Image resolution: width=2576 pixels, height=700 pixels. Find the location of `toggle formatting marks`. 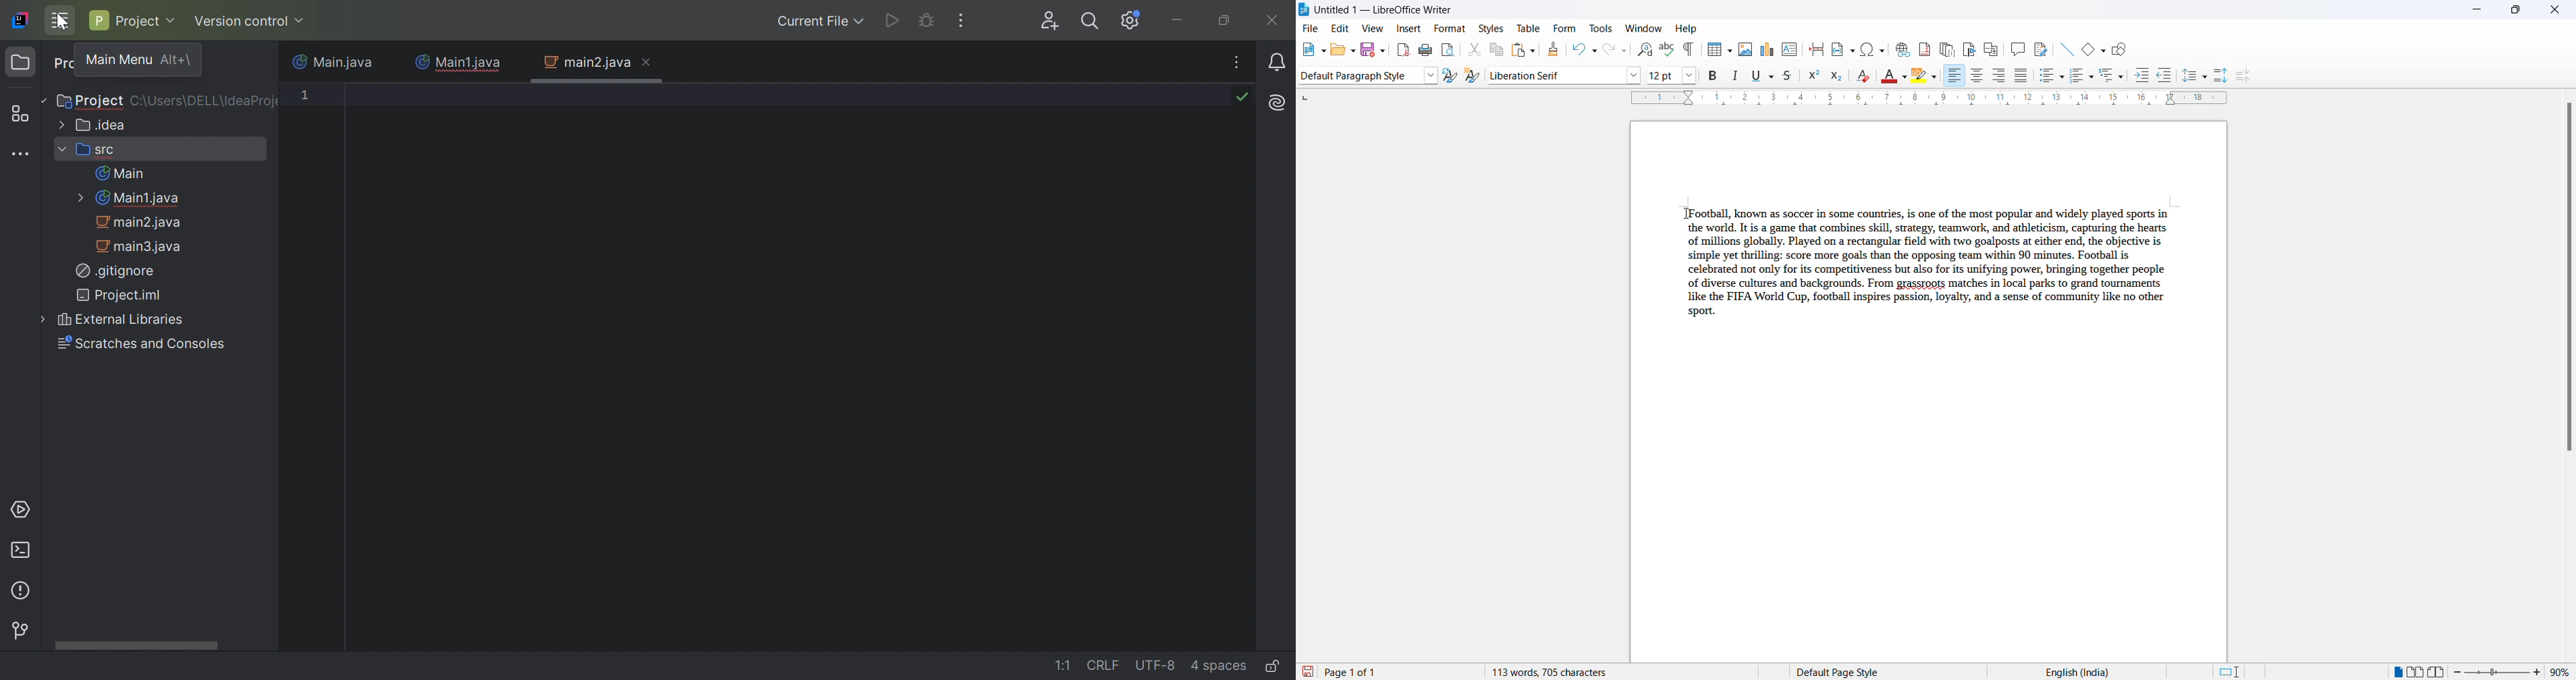

toggle formatting marks is located at coordinates (1690, 51).